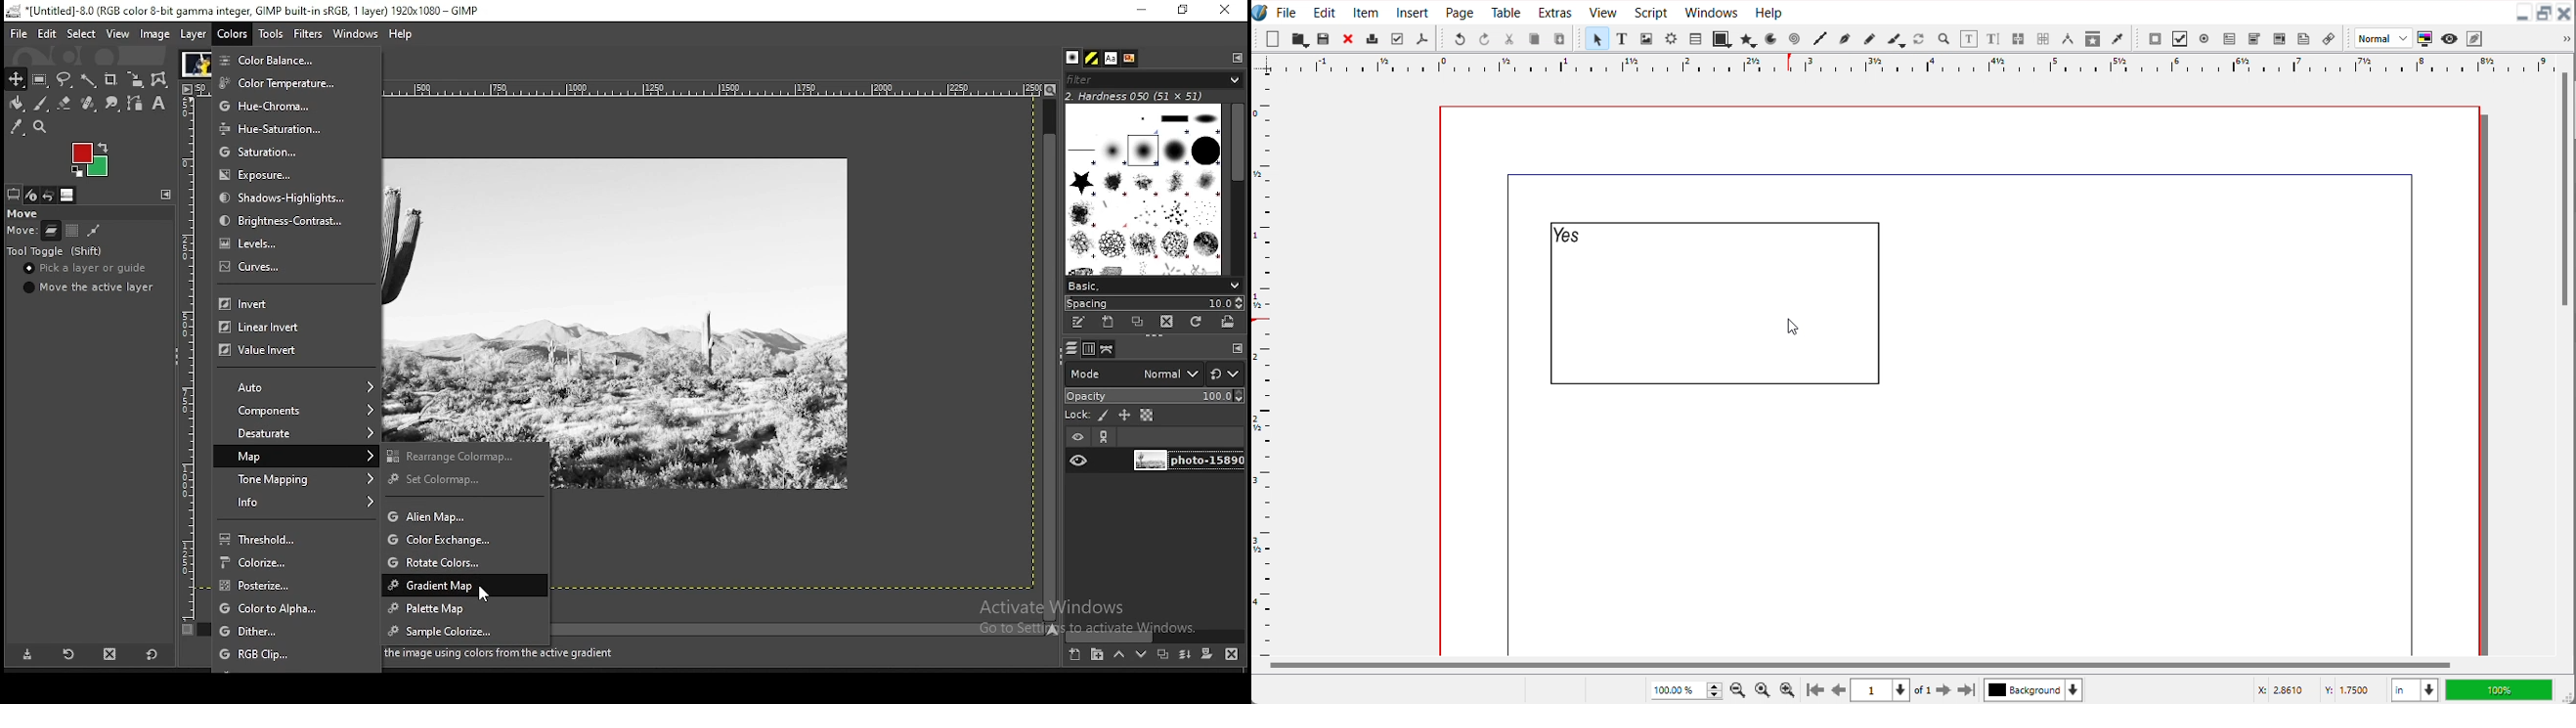  I want to click on Polygon, so click(1749, 39).